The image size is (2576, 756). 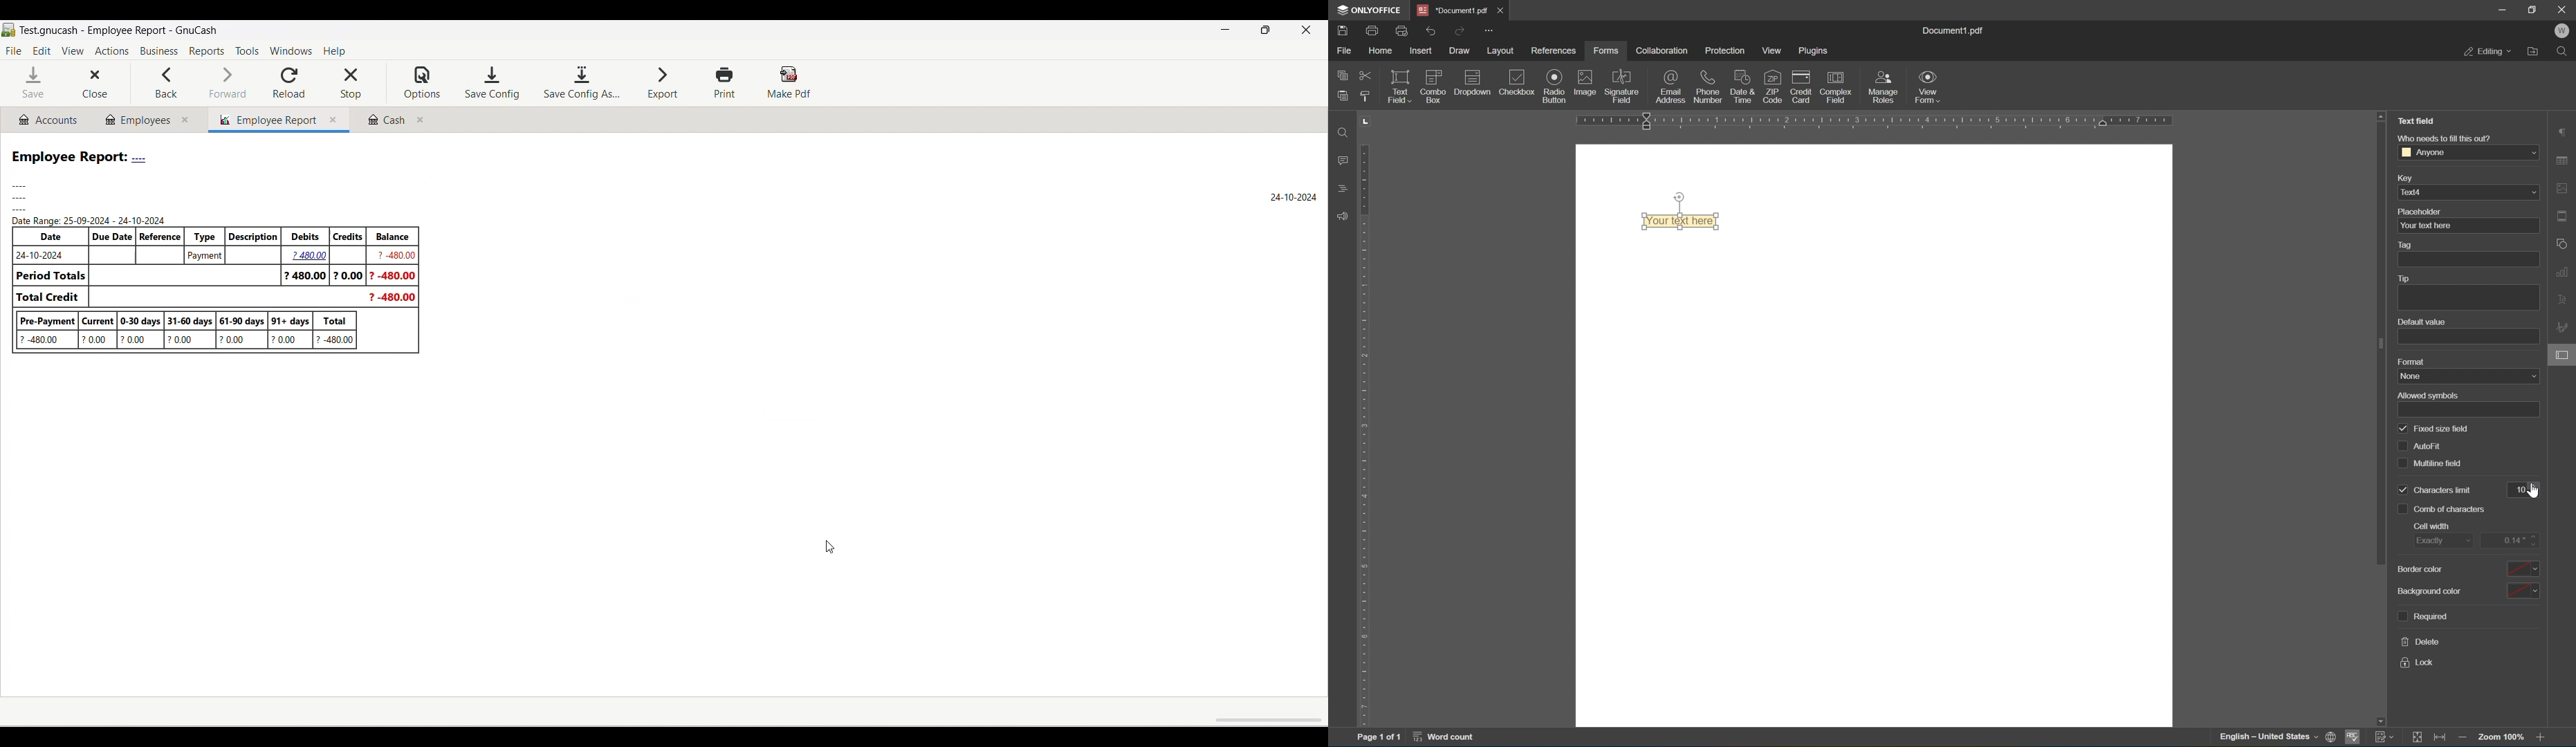 I want to click on Page 1 of 1, so click(x=1379, y=738).